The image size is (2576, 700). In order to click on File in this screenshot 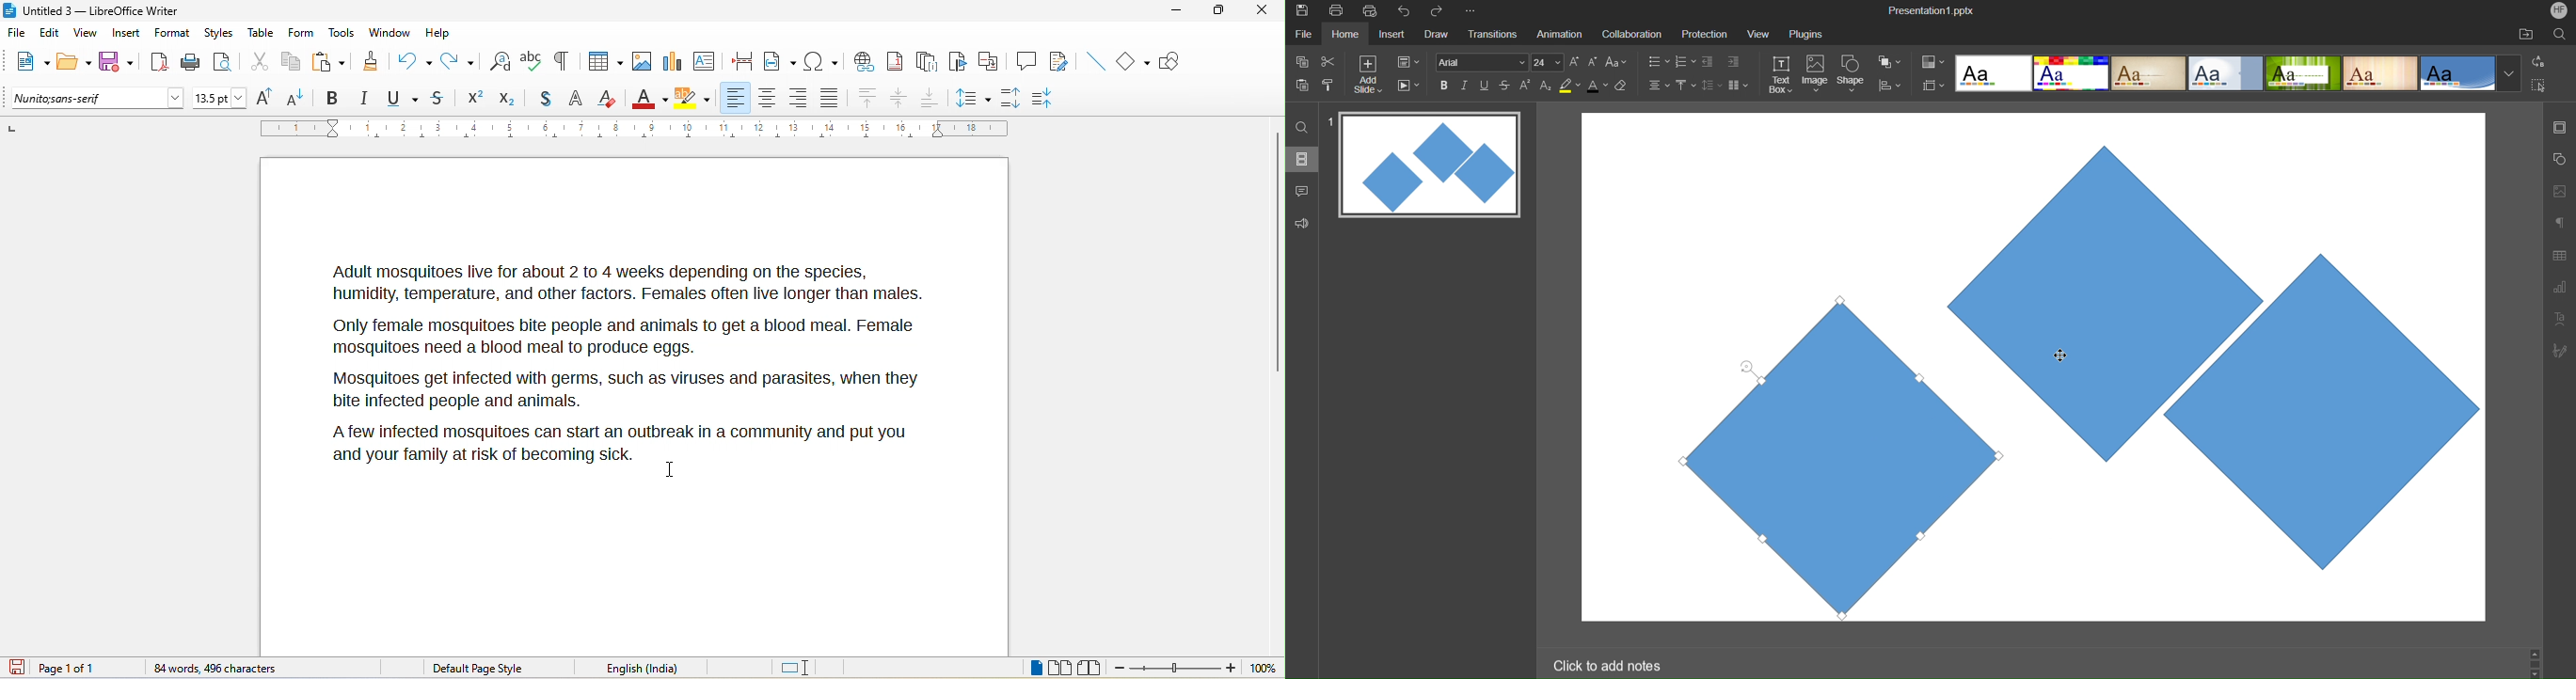, I will do `click(1305, 34)`.